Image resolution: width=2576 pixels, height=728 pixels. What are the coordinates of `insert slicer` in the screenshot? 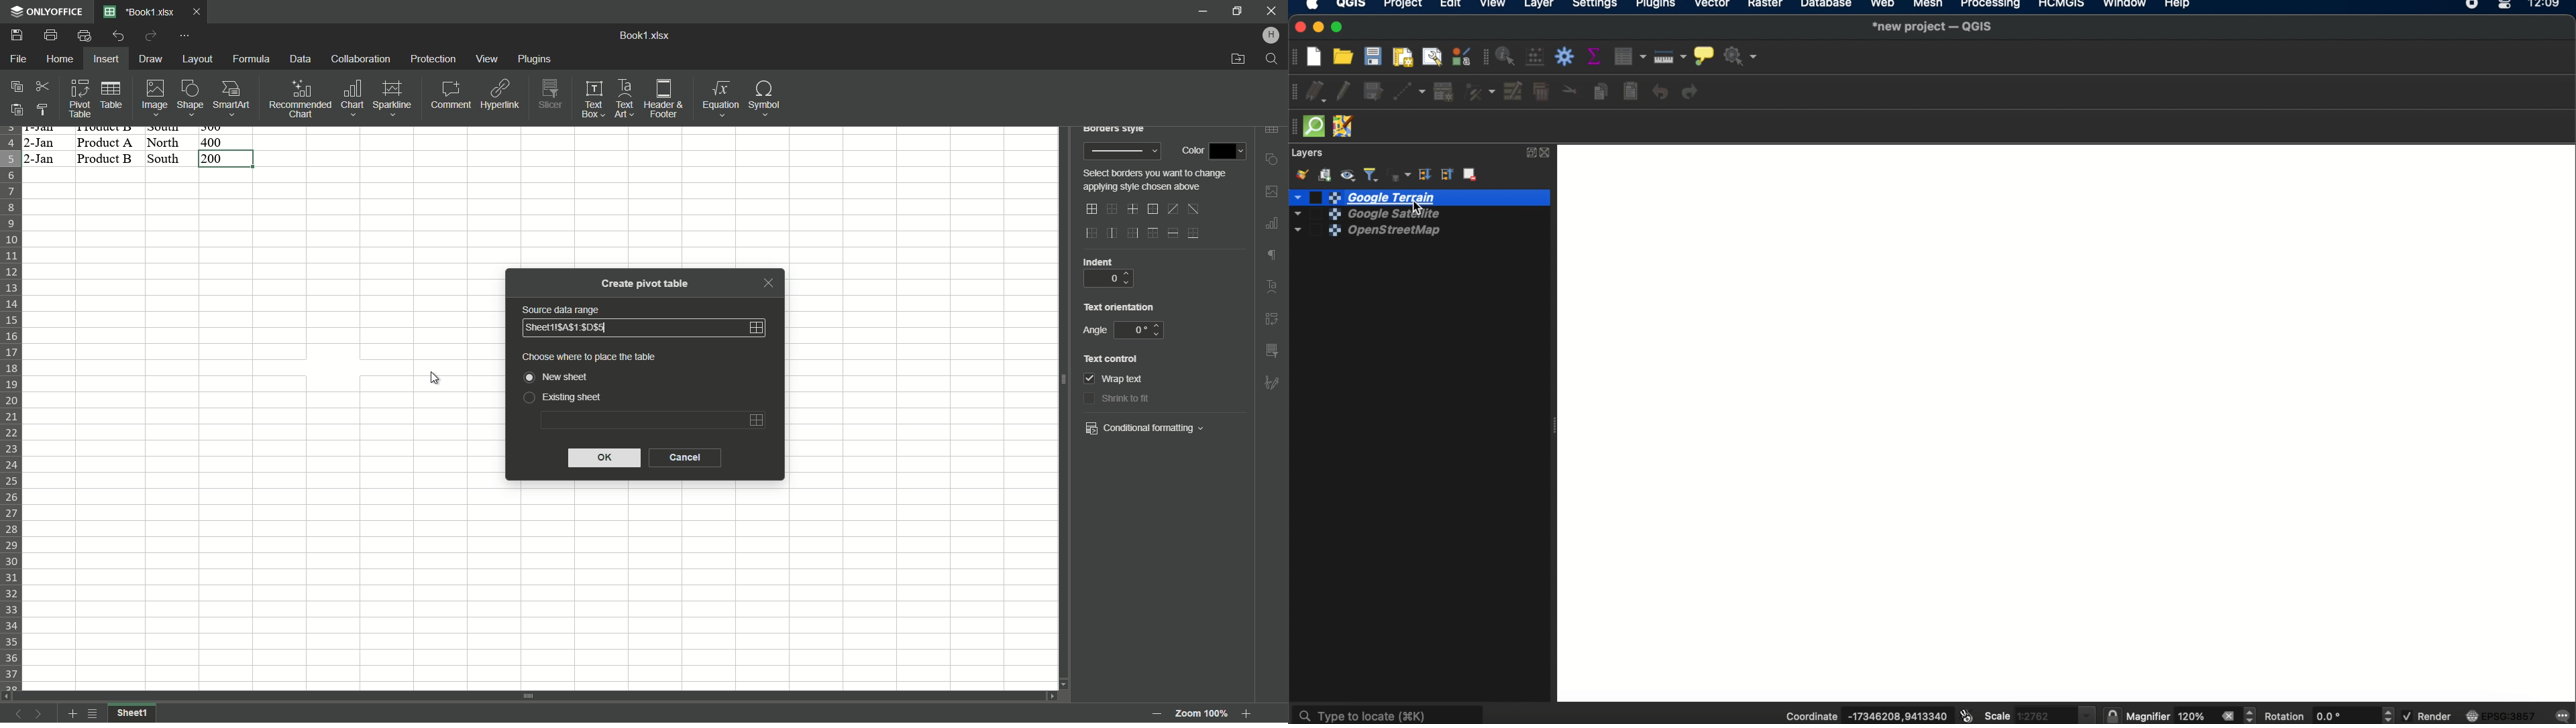 It's located at (1272, 349).